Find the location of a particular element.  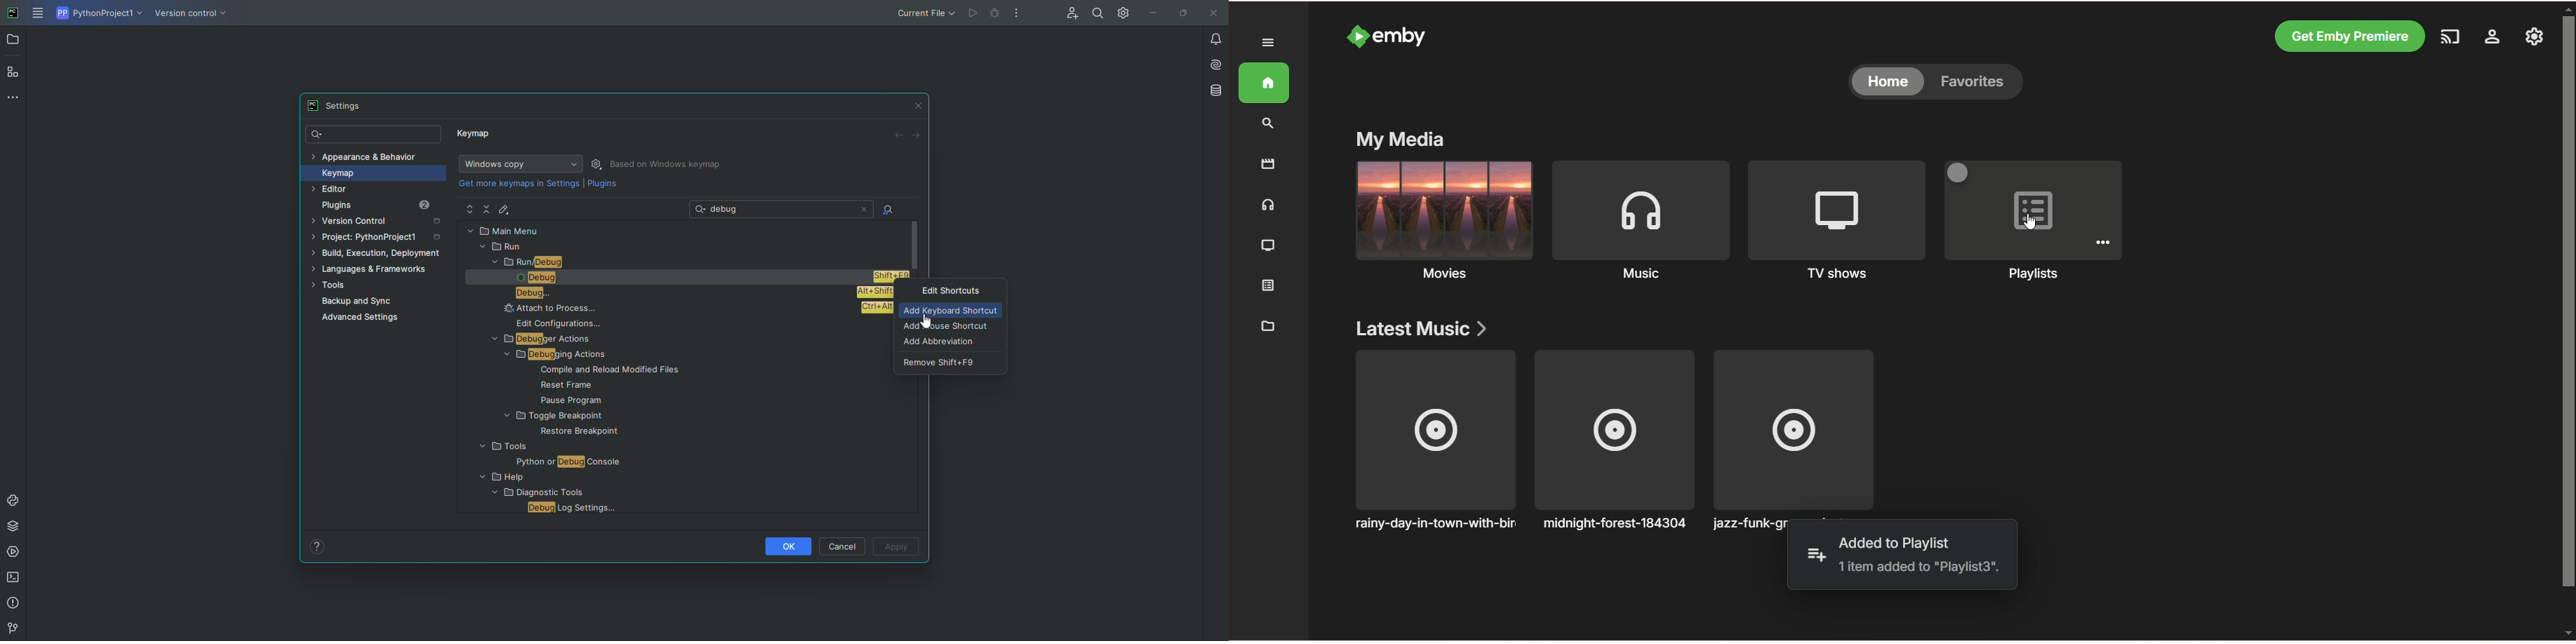

home is located at coordinates (1888, 83).